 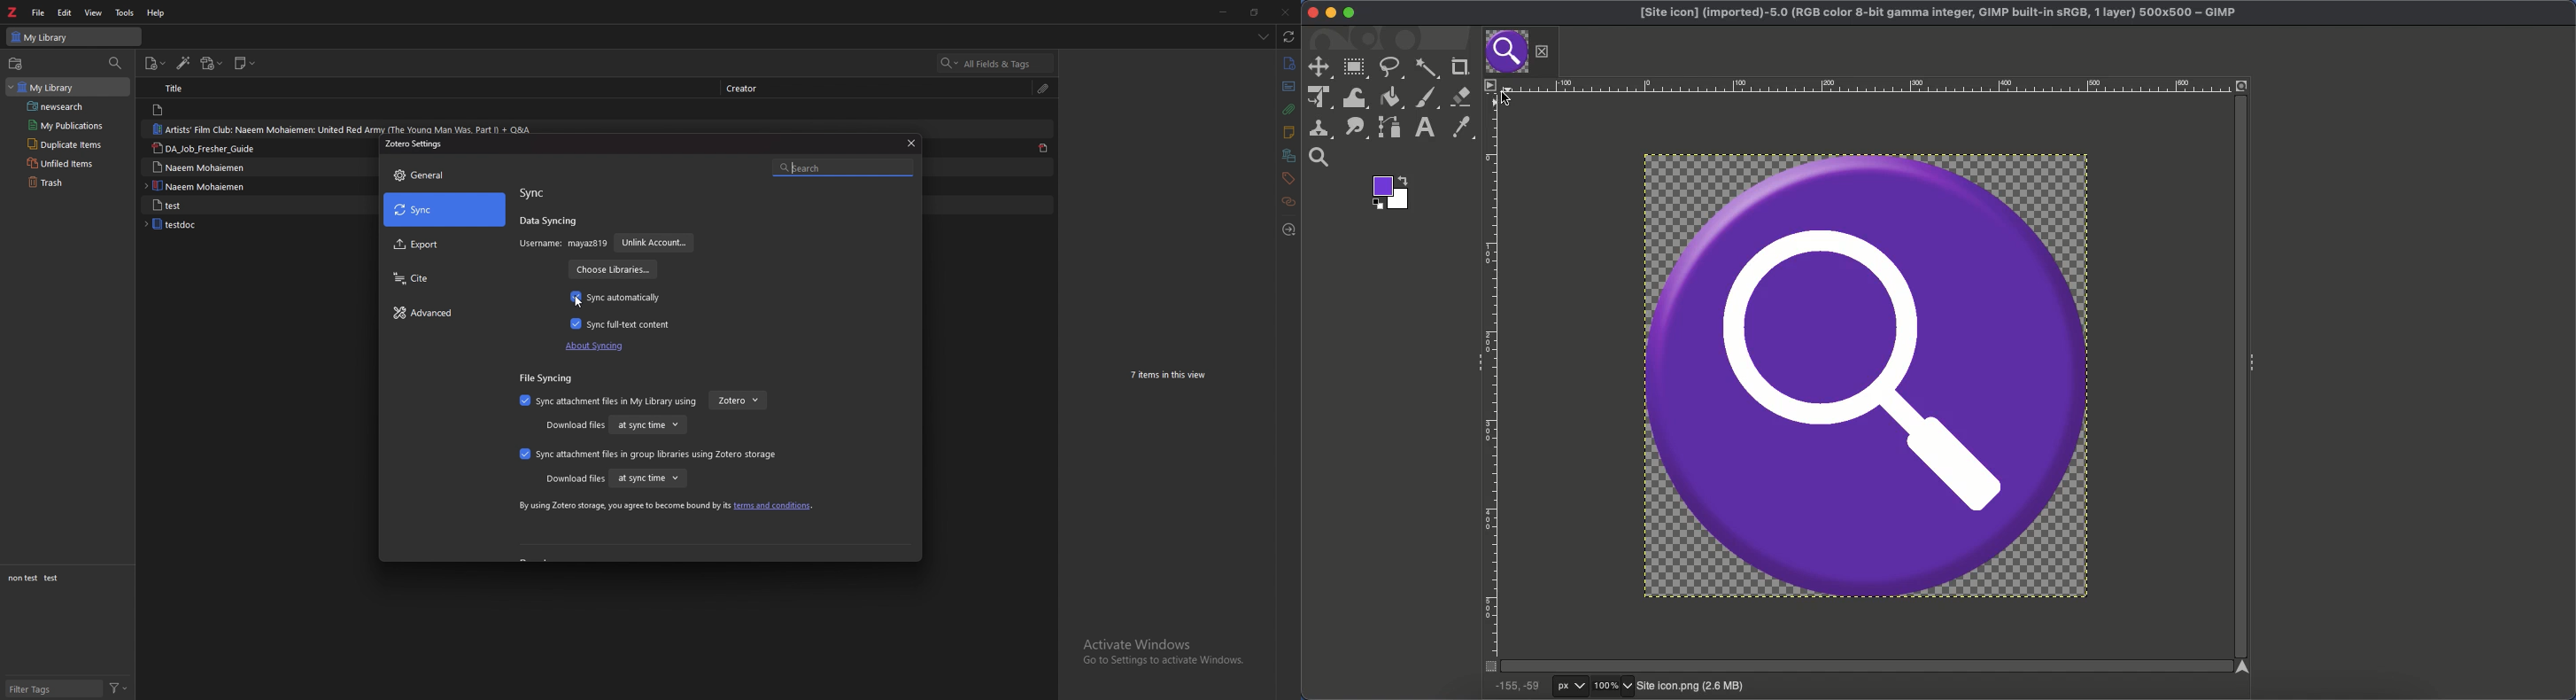 I want to click on info, so click(x=1289, y=63).